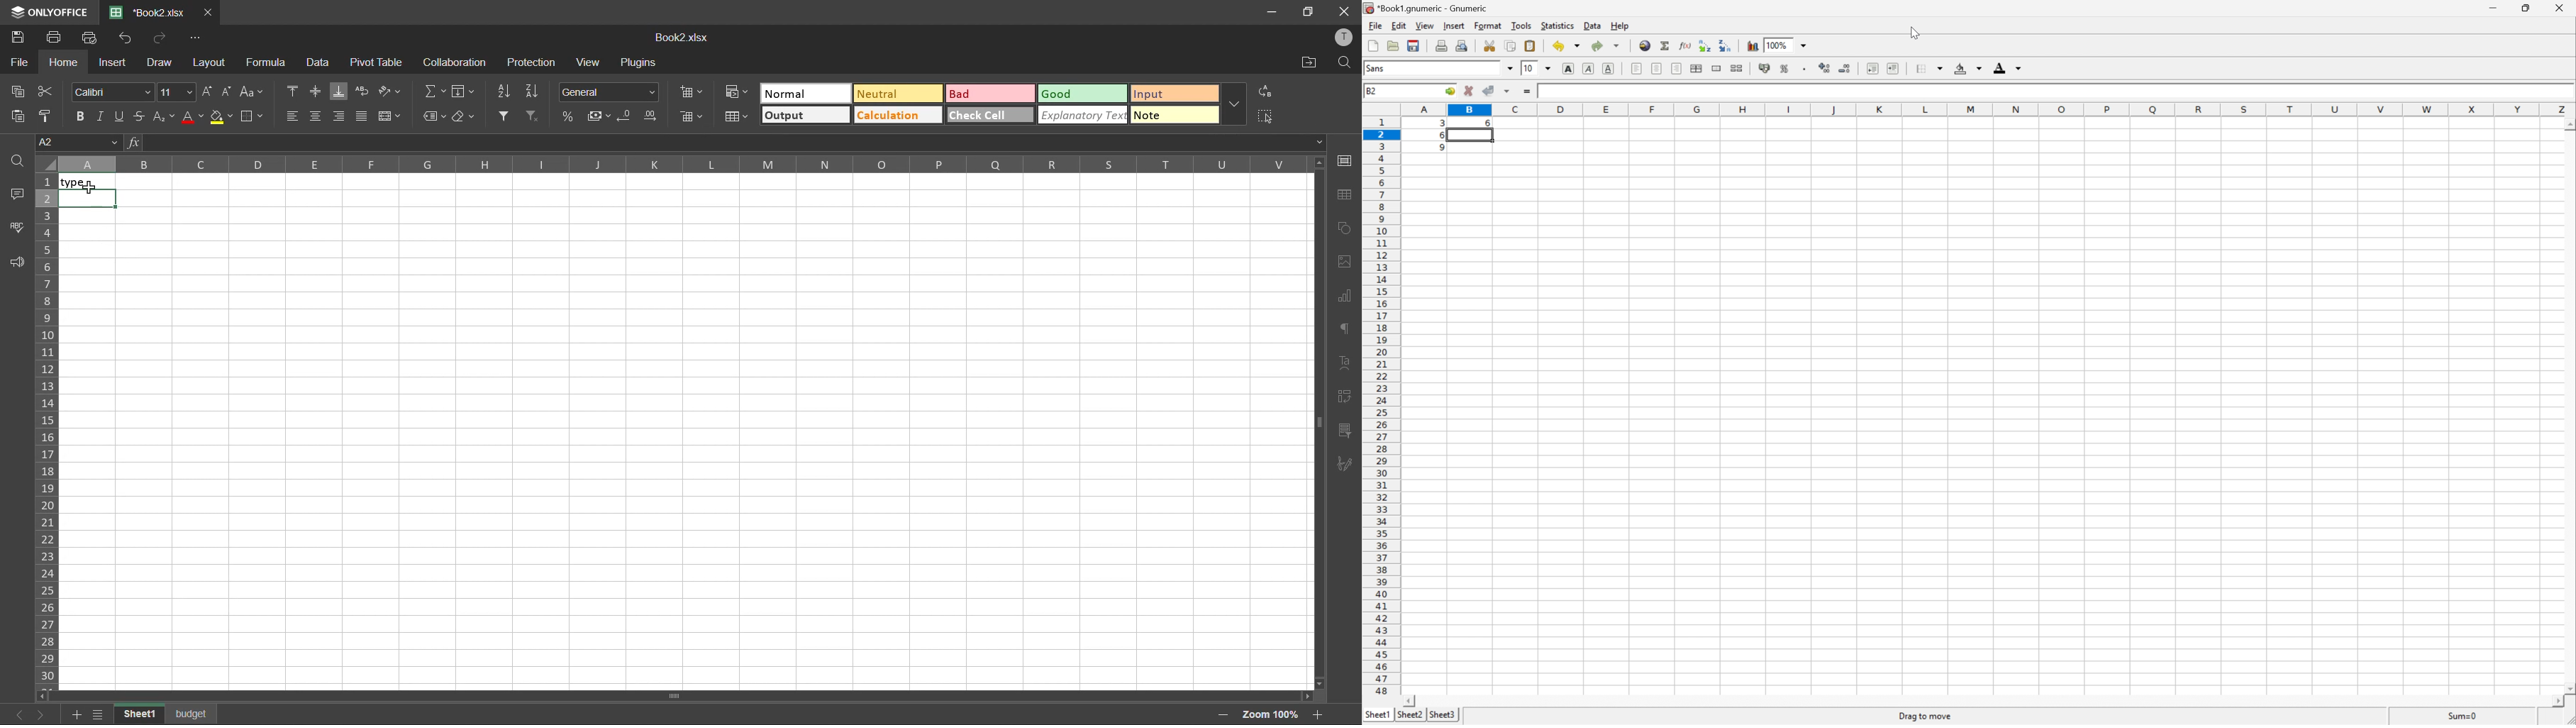 This screenshot has width=2576, height=728. I want to click on home, so click(62, 62).